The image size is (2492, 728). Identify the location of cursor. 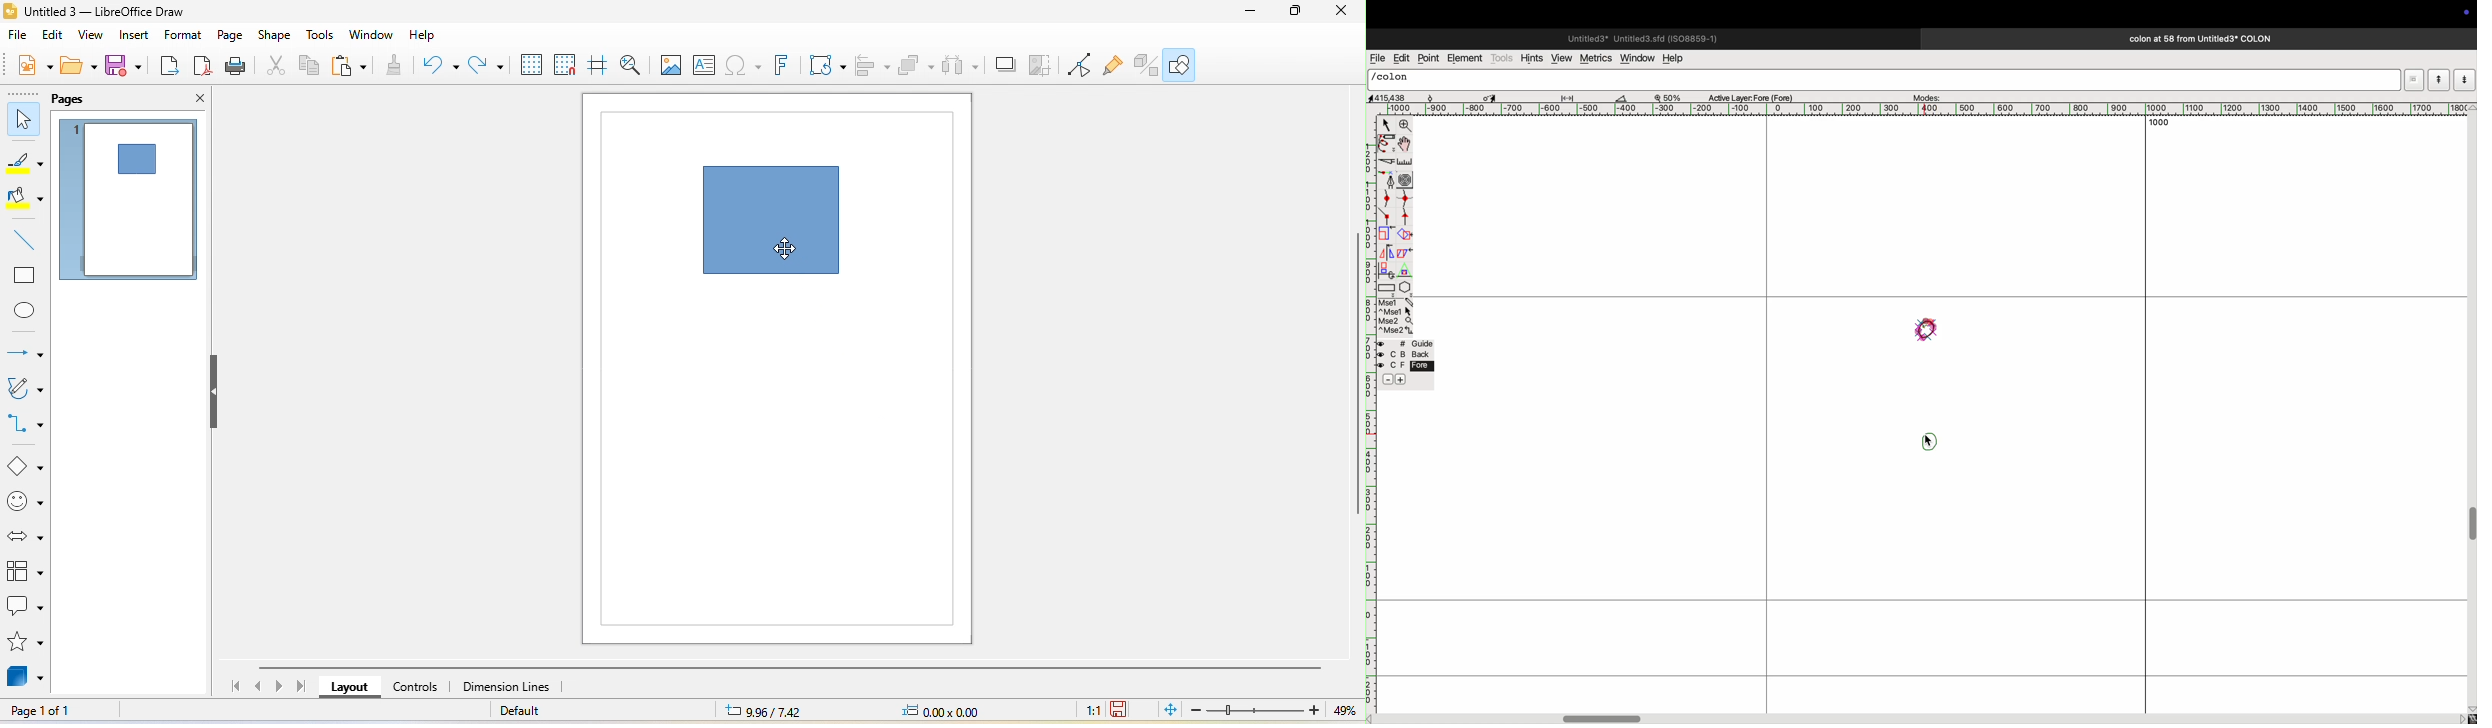
(787, 250).